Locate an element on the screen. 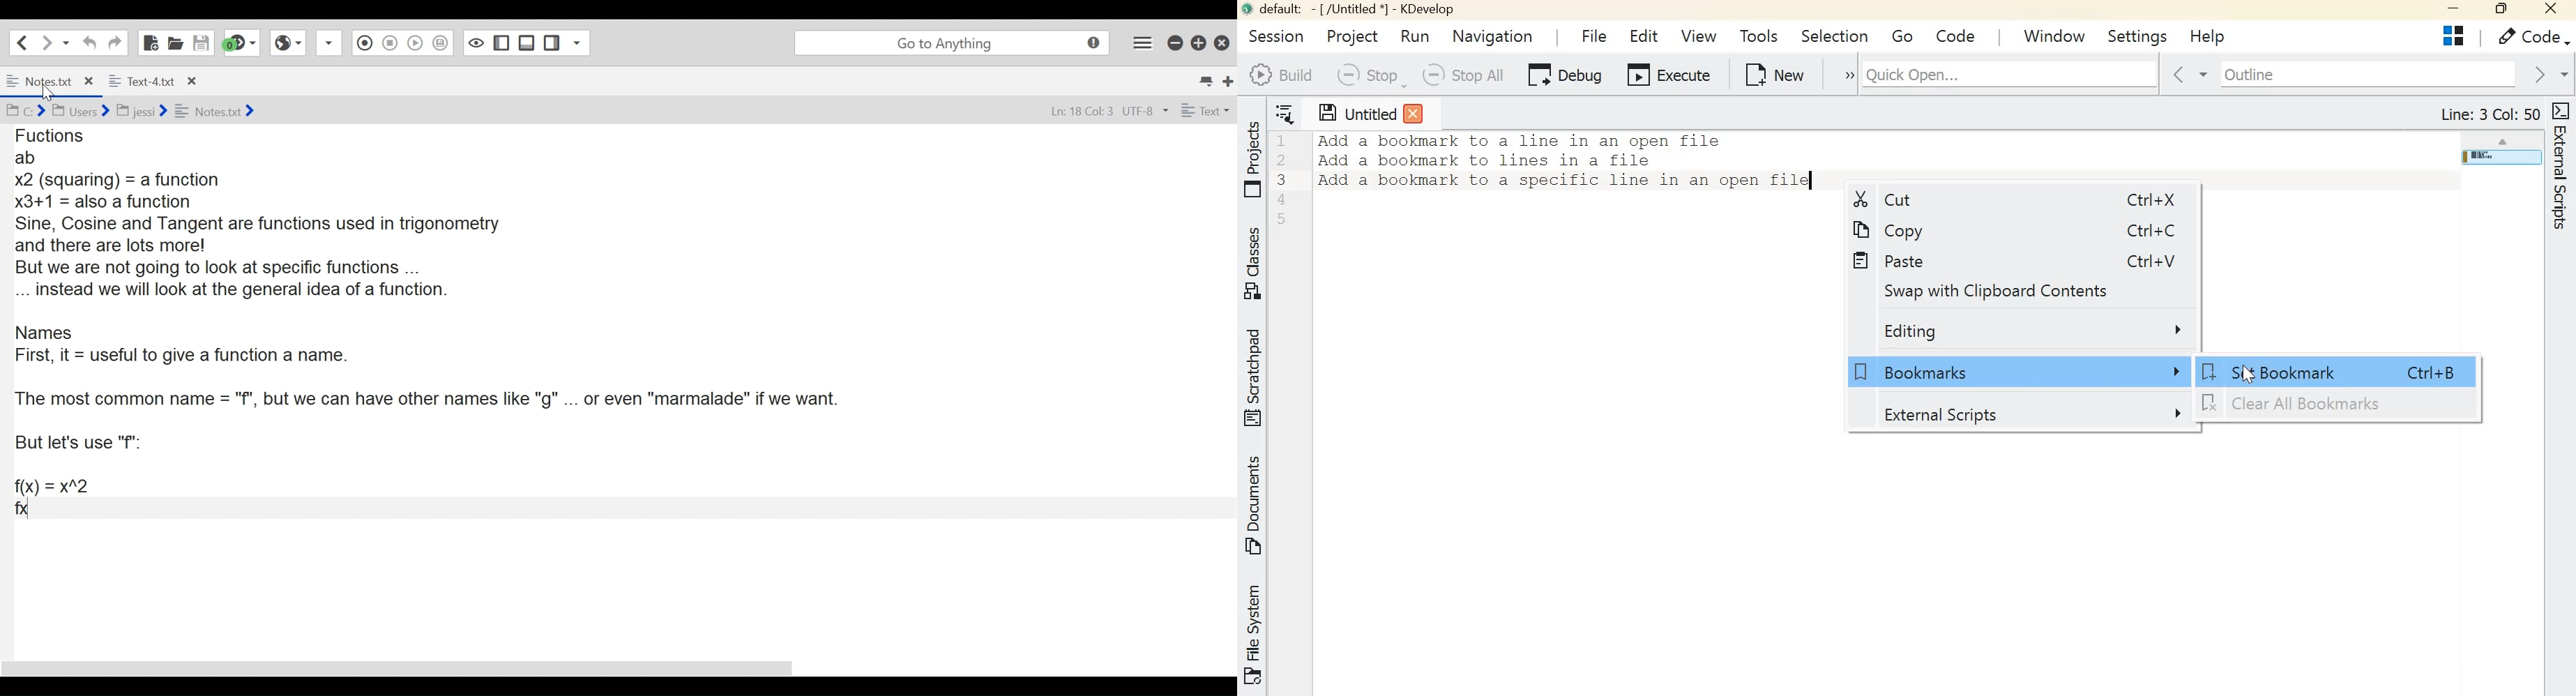 This screenshot has height=700, width=2576. Maximize is located at coordinates (2504, 10).